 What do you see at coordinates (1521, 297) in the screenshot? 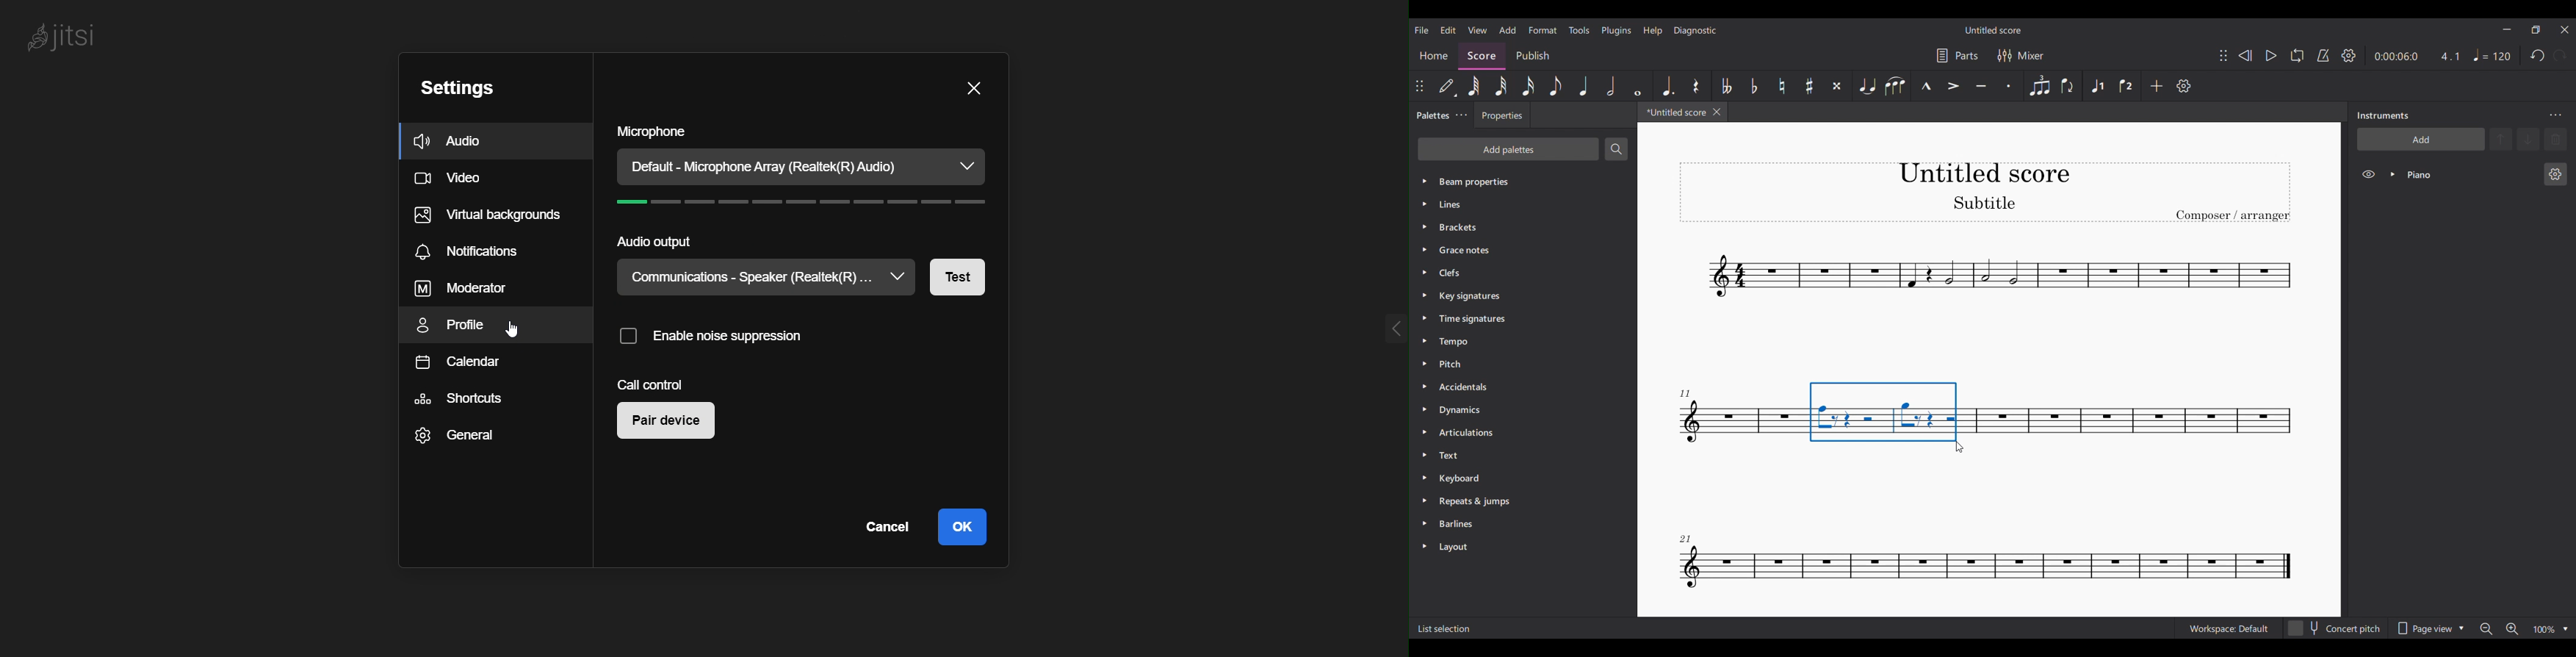
I see `Key signatures` at bounding box center [1521, 297].